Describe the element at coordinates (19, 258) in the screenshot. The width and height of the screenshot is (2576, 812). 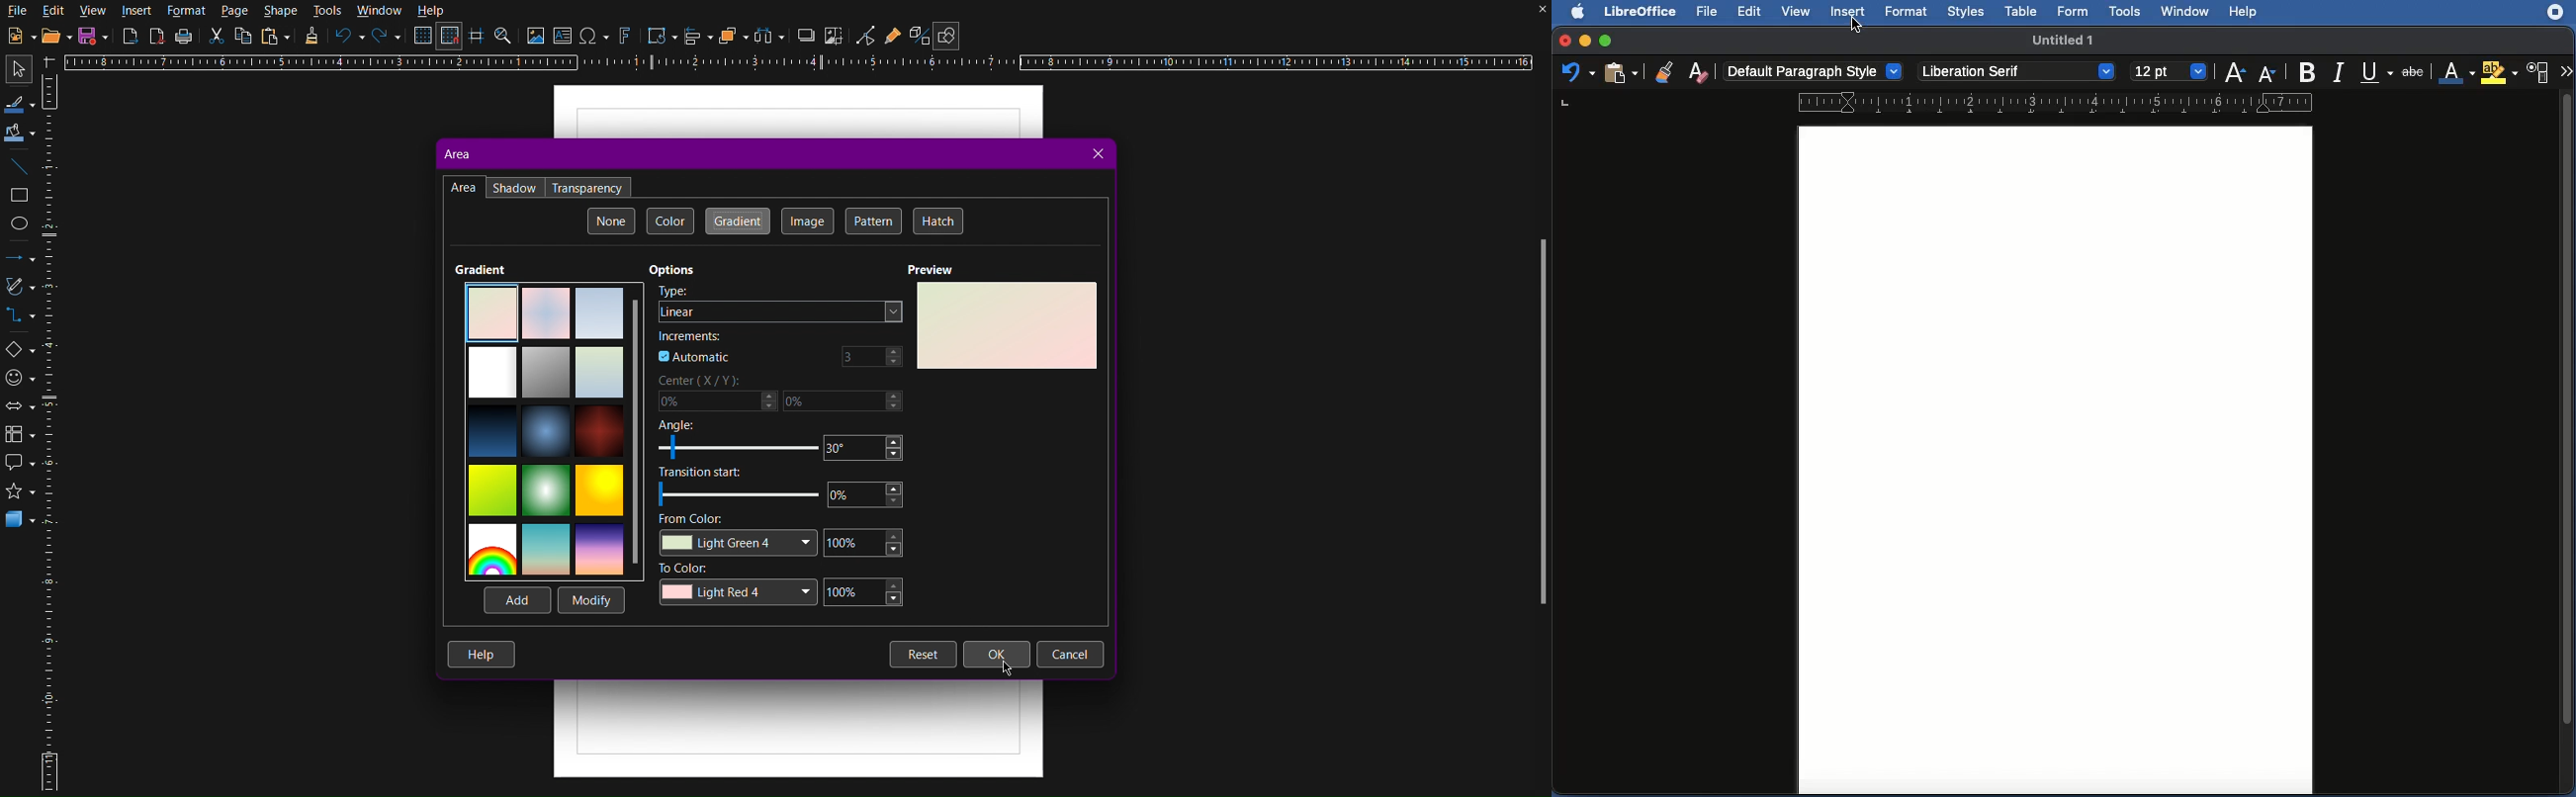
I see `Lines and Arrows` at that location.